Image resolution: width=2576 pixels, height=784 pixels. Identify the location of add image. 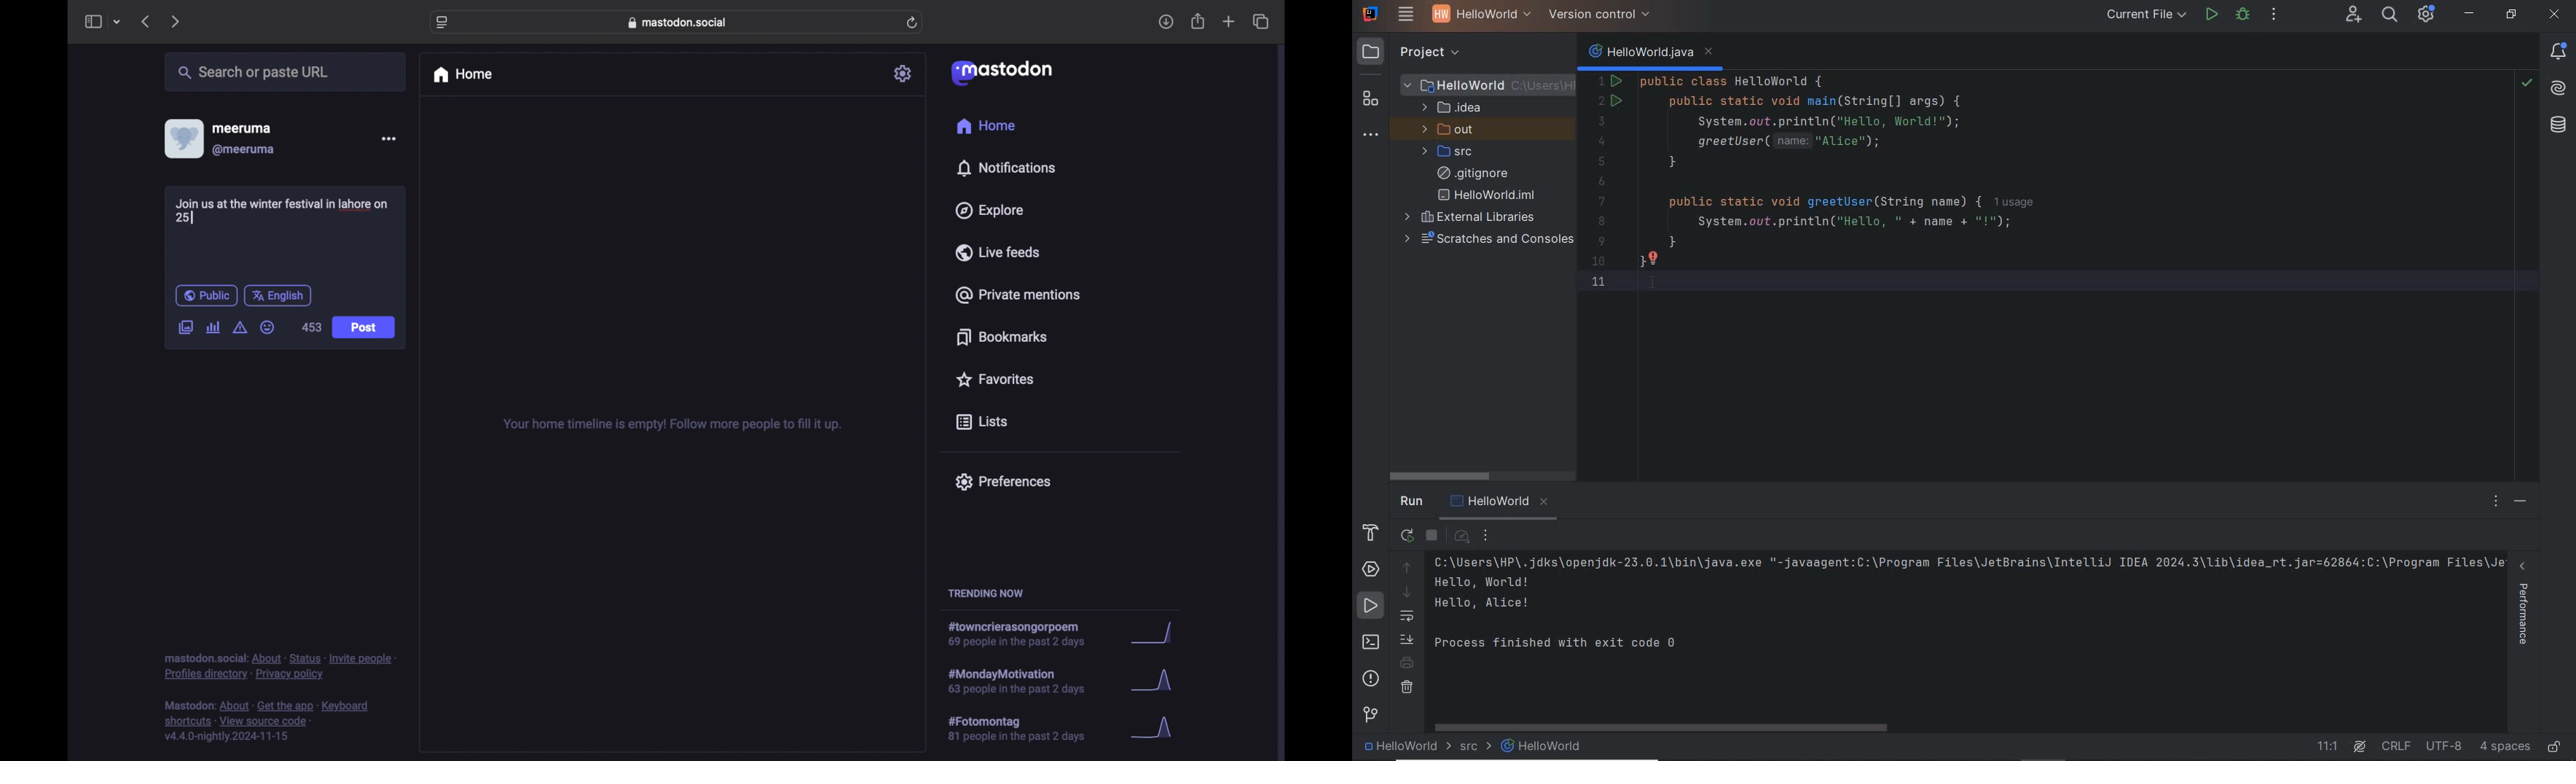
(185, 328).